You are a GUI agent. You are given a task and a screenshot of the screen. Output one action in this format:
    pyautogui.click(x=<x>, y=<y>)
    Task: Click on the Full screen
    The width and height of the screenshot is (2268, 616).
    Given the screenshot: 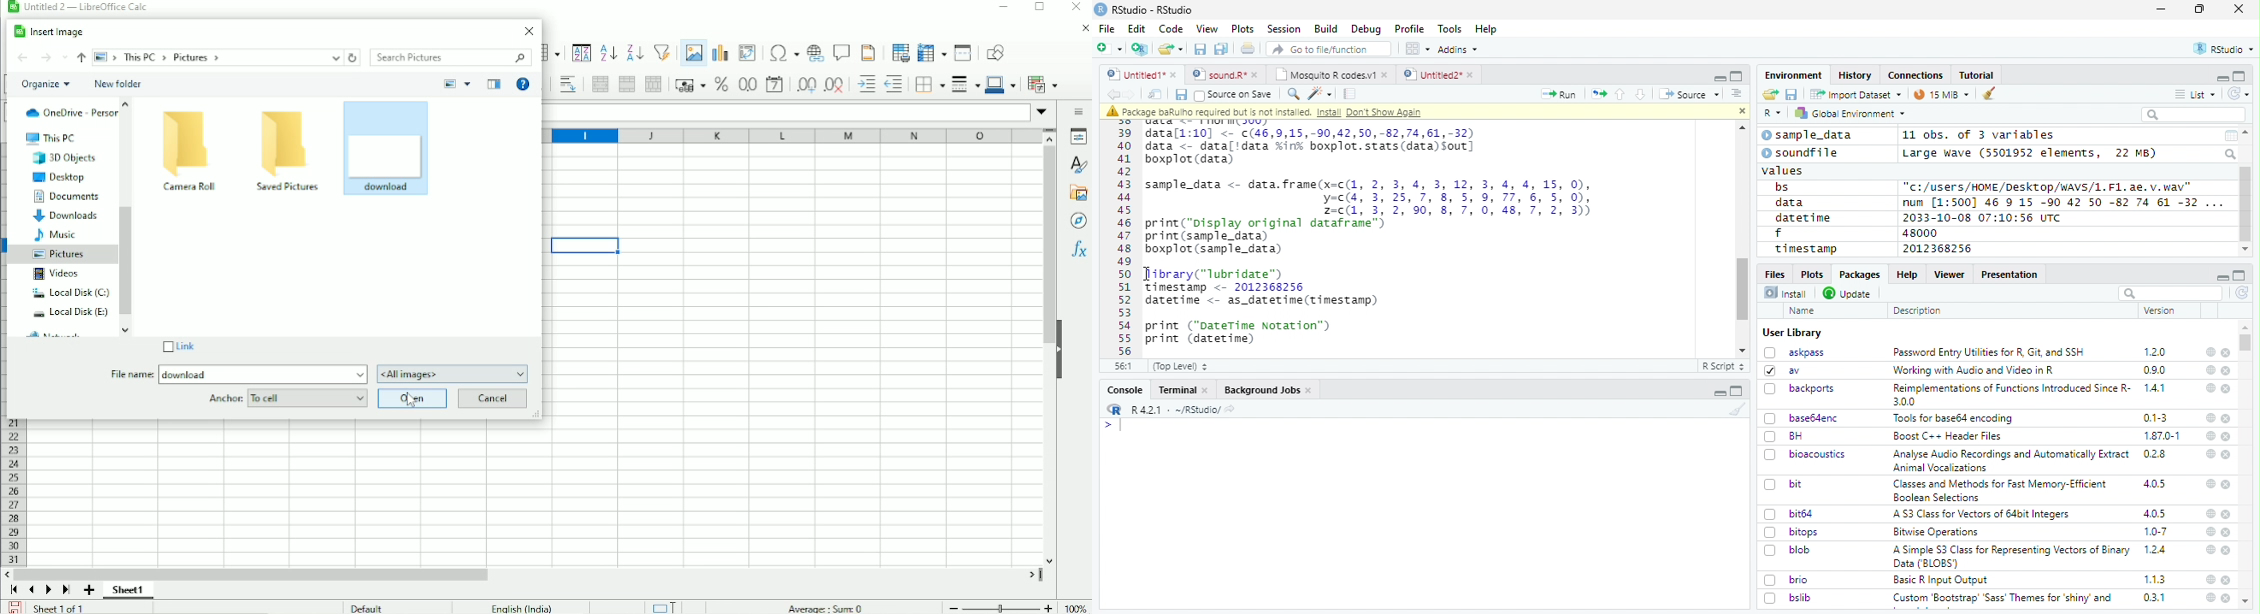 What is the action you would take?
    pyautogui.click(x=1737, y=391)
    